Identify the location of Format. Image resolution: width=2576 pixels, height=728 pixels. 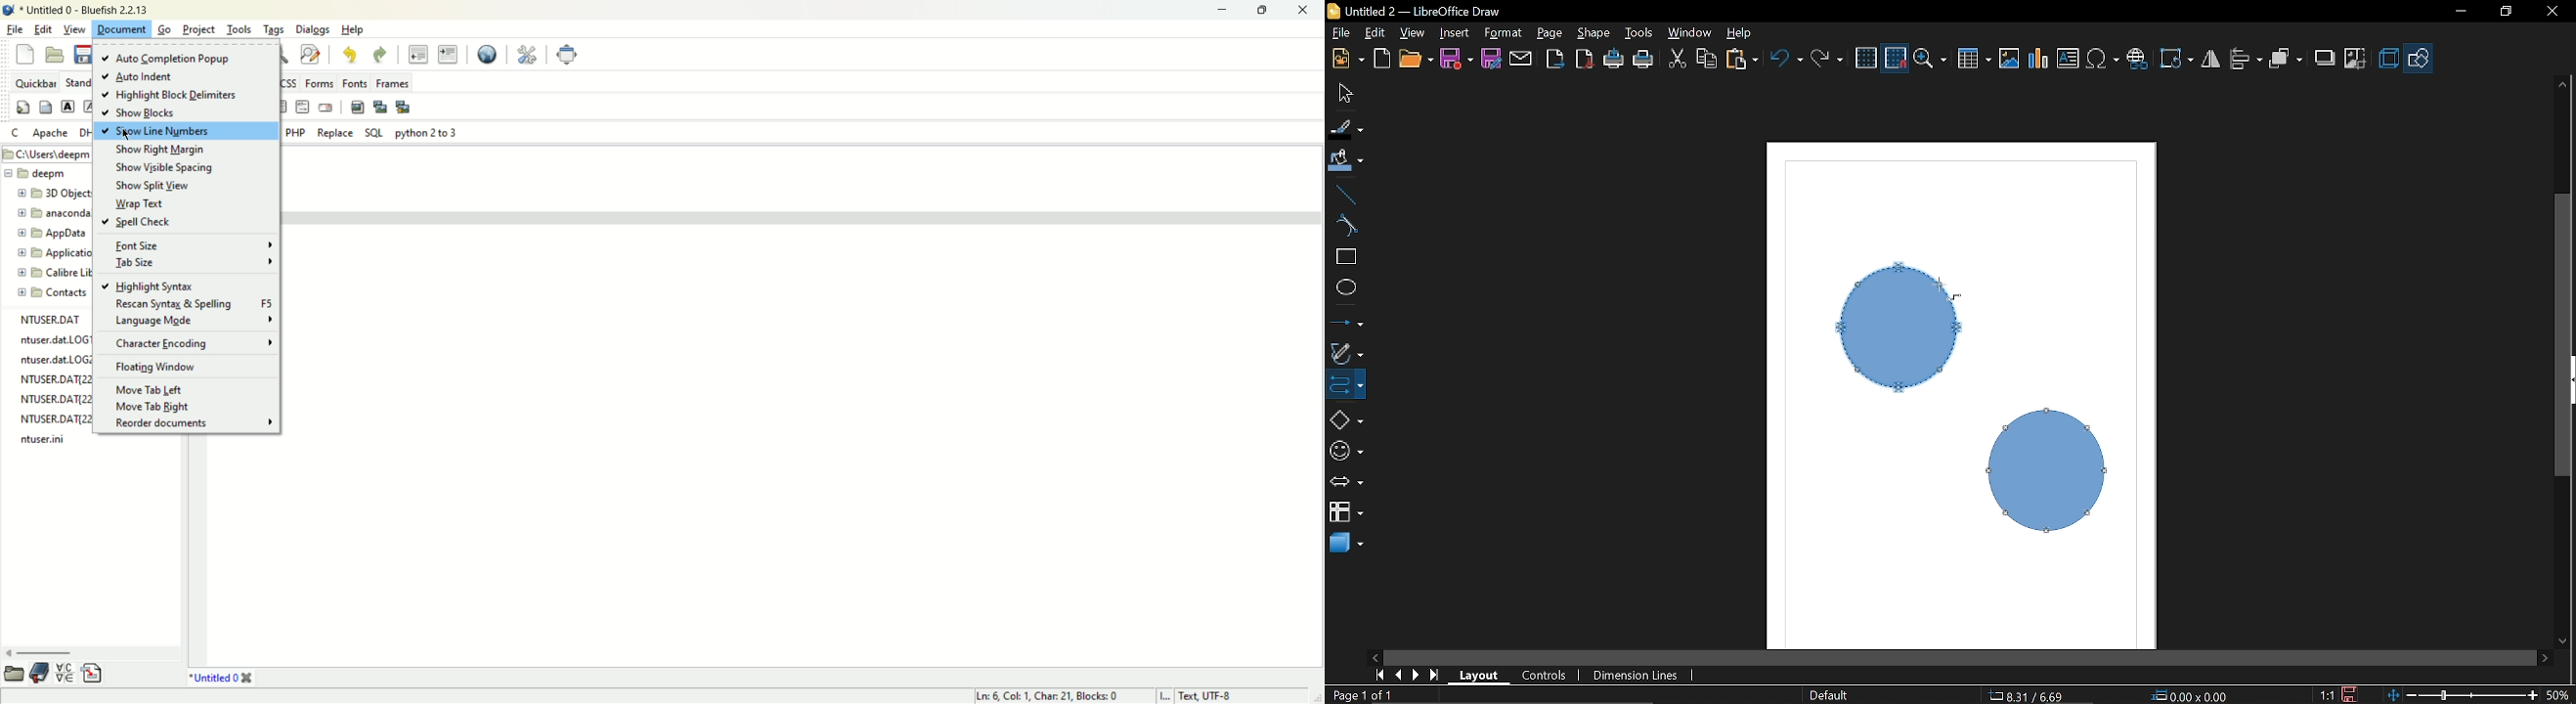
(1502, 34).